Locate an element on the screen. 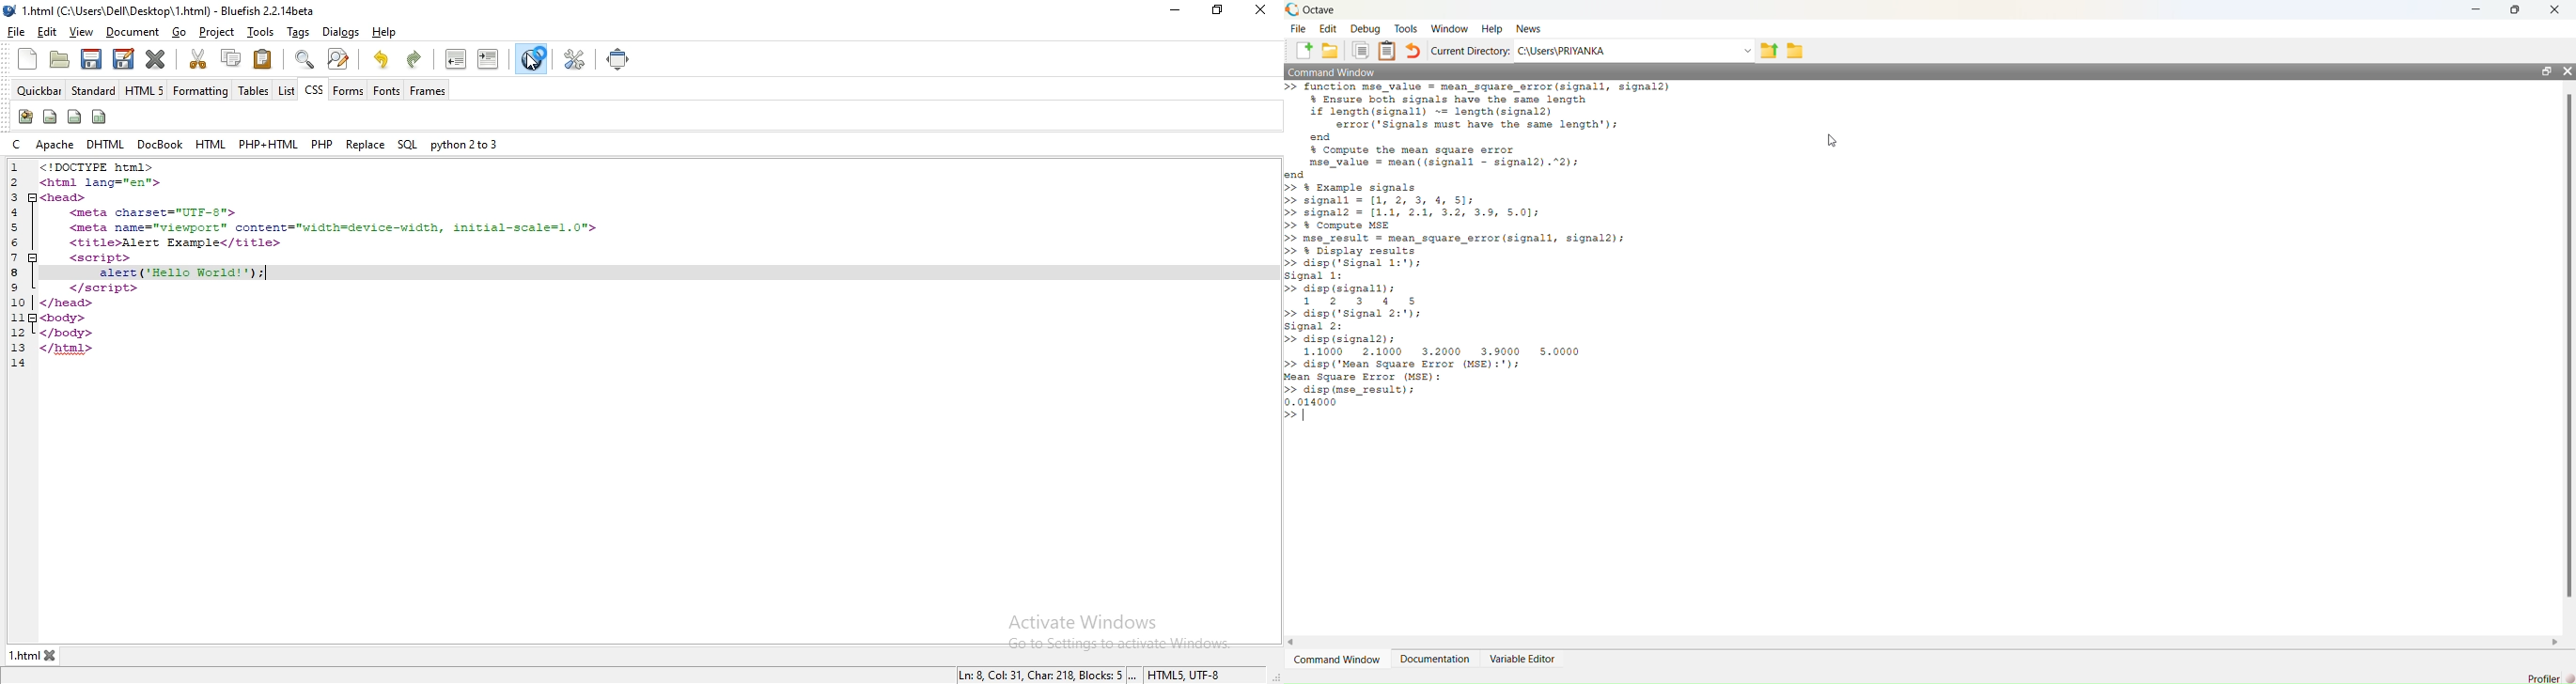 Image resolution: width=2576 pixels, height=700 pixels. quickbar is located at coordinates (38, 89).